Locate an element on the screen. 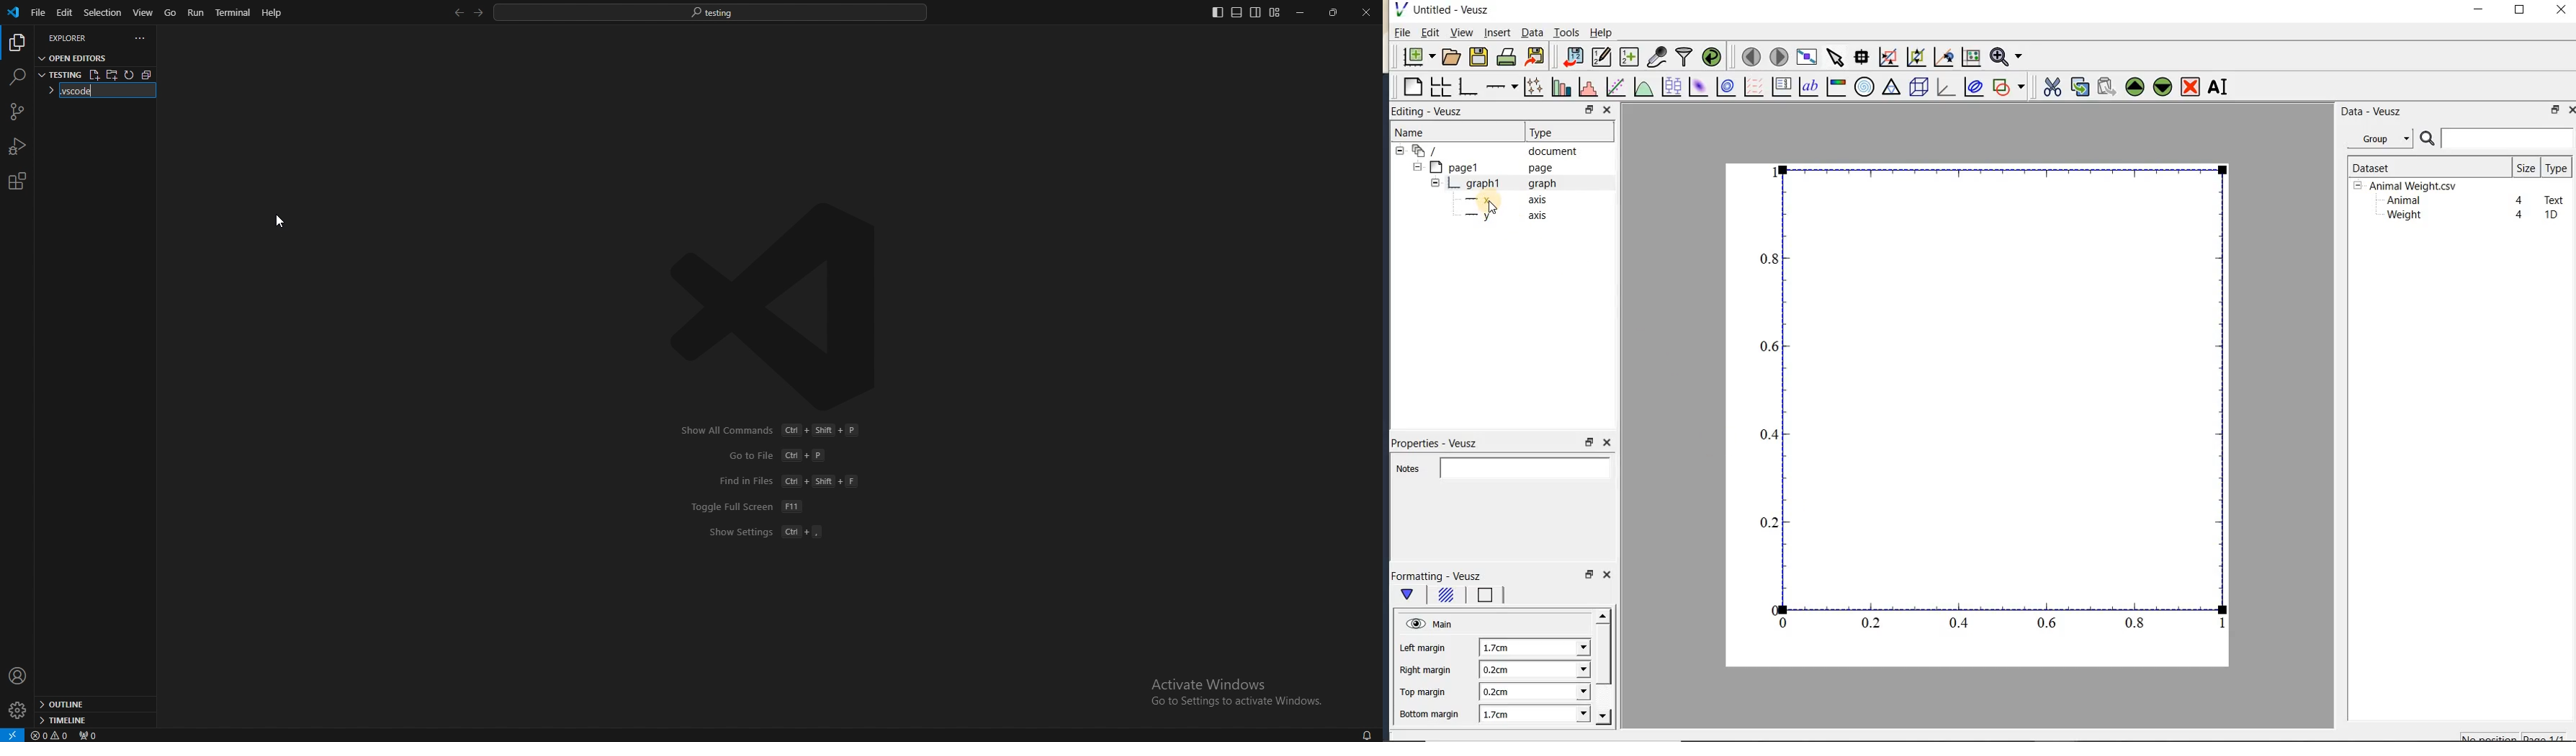 This screenshot has width=2576, height=756. open editors is located at coordinates (75, 57).